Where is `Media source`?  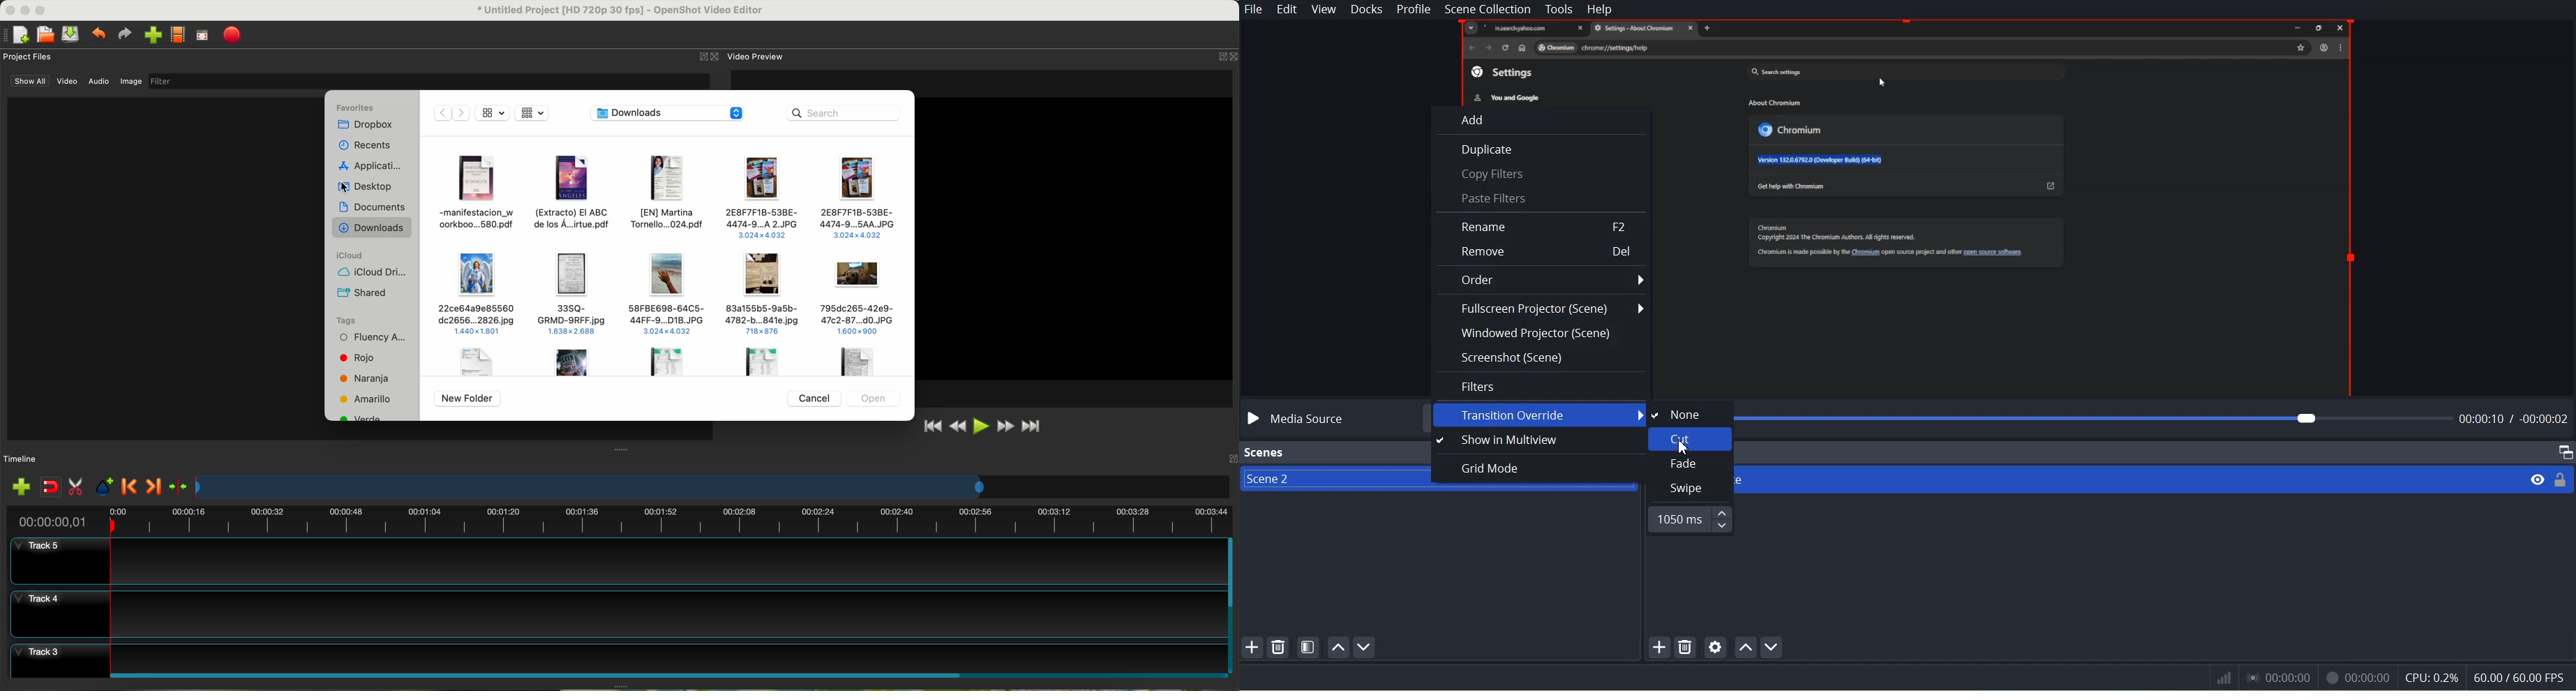 Media source is located at coordinates (1297, 419).